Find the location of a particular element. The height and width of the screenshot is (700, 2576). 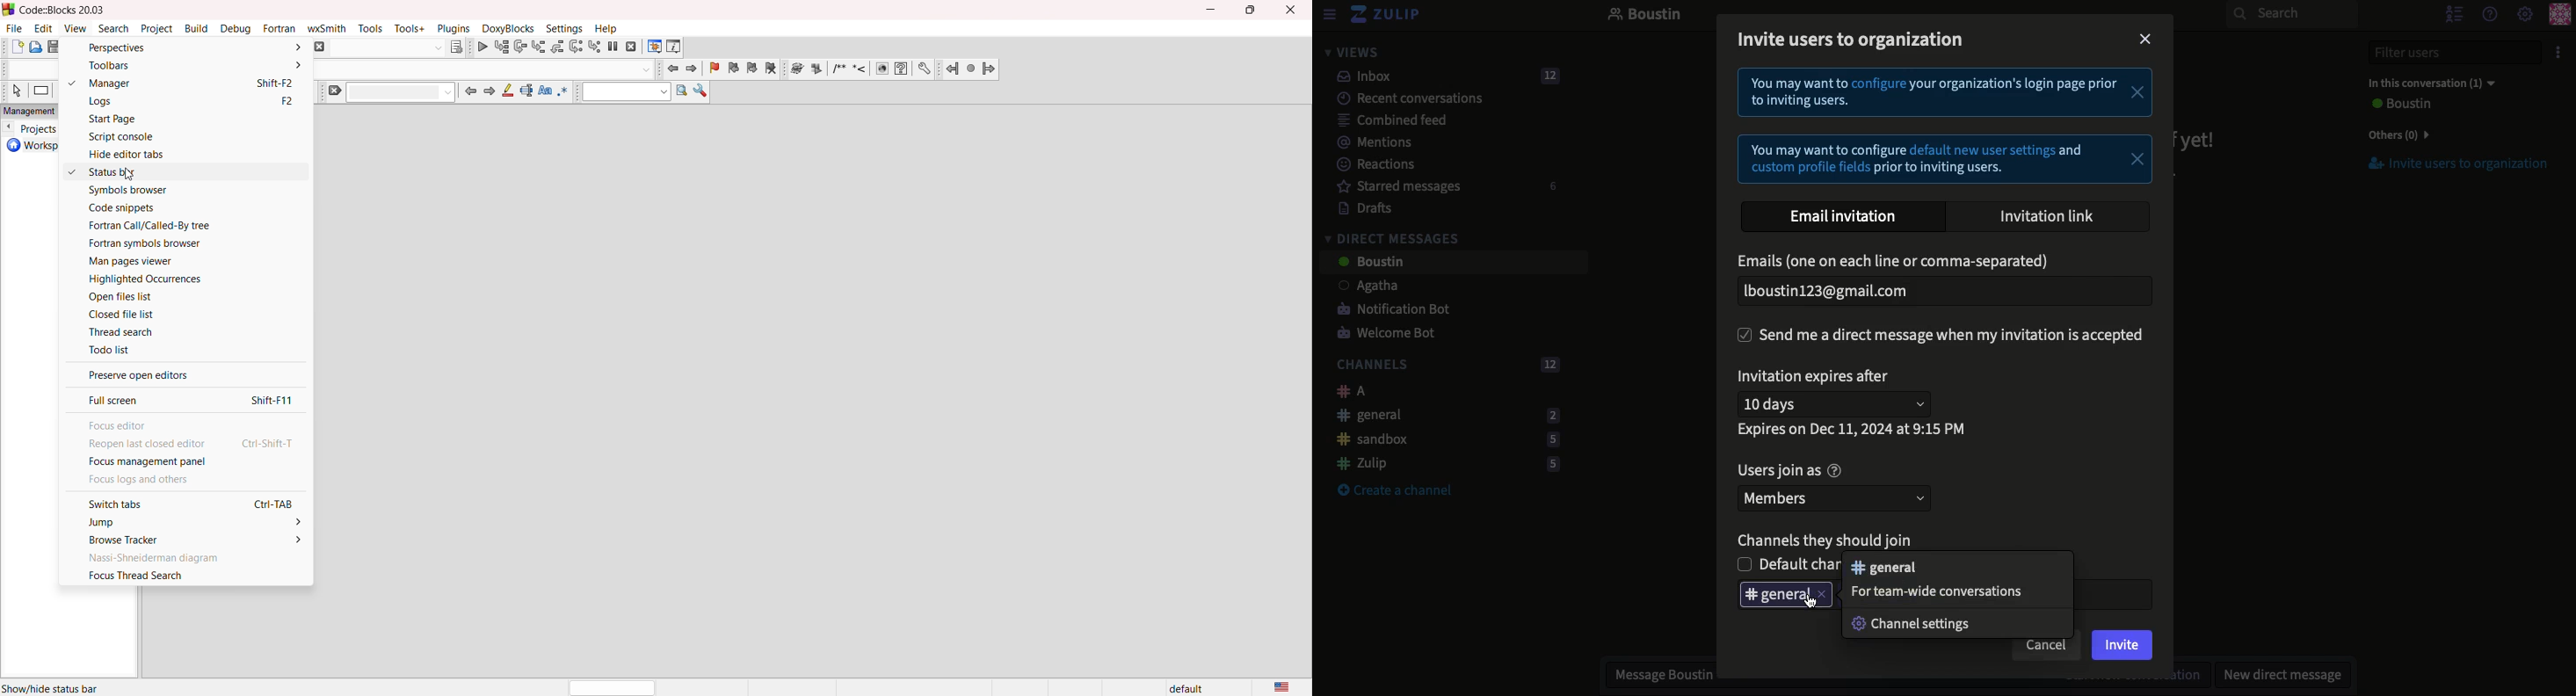

Help is located at coordinates (2488, 13).